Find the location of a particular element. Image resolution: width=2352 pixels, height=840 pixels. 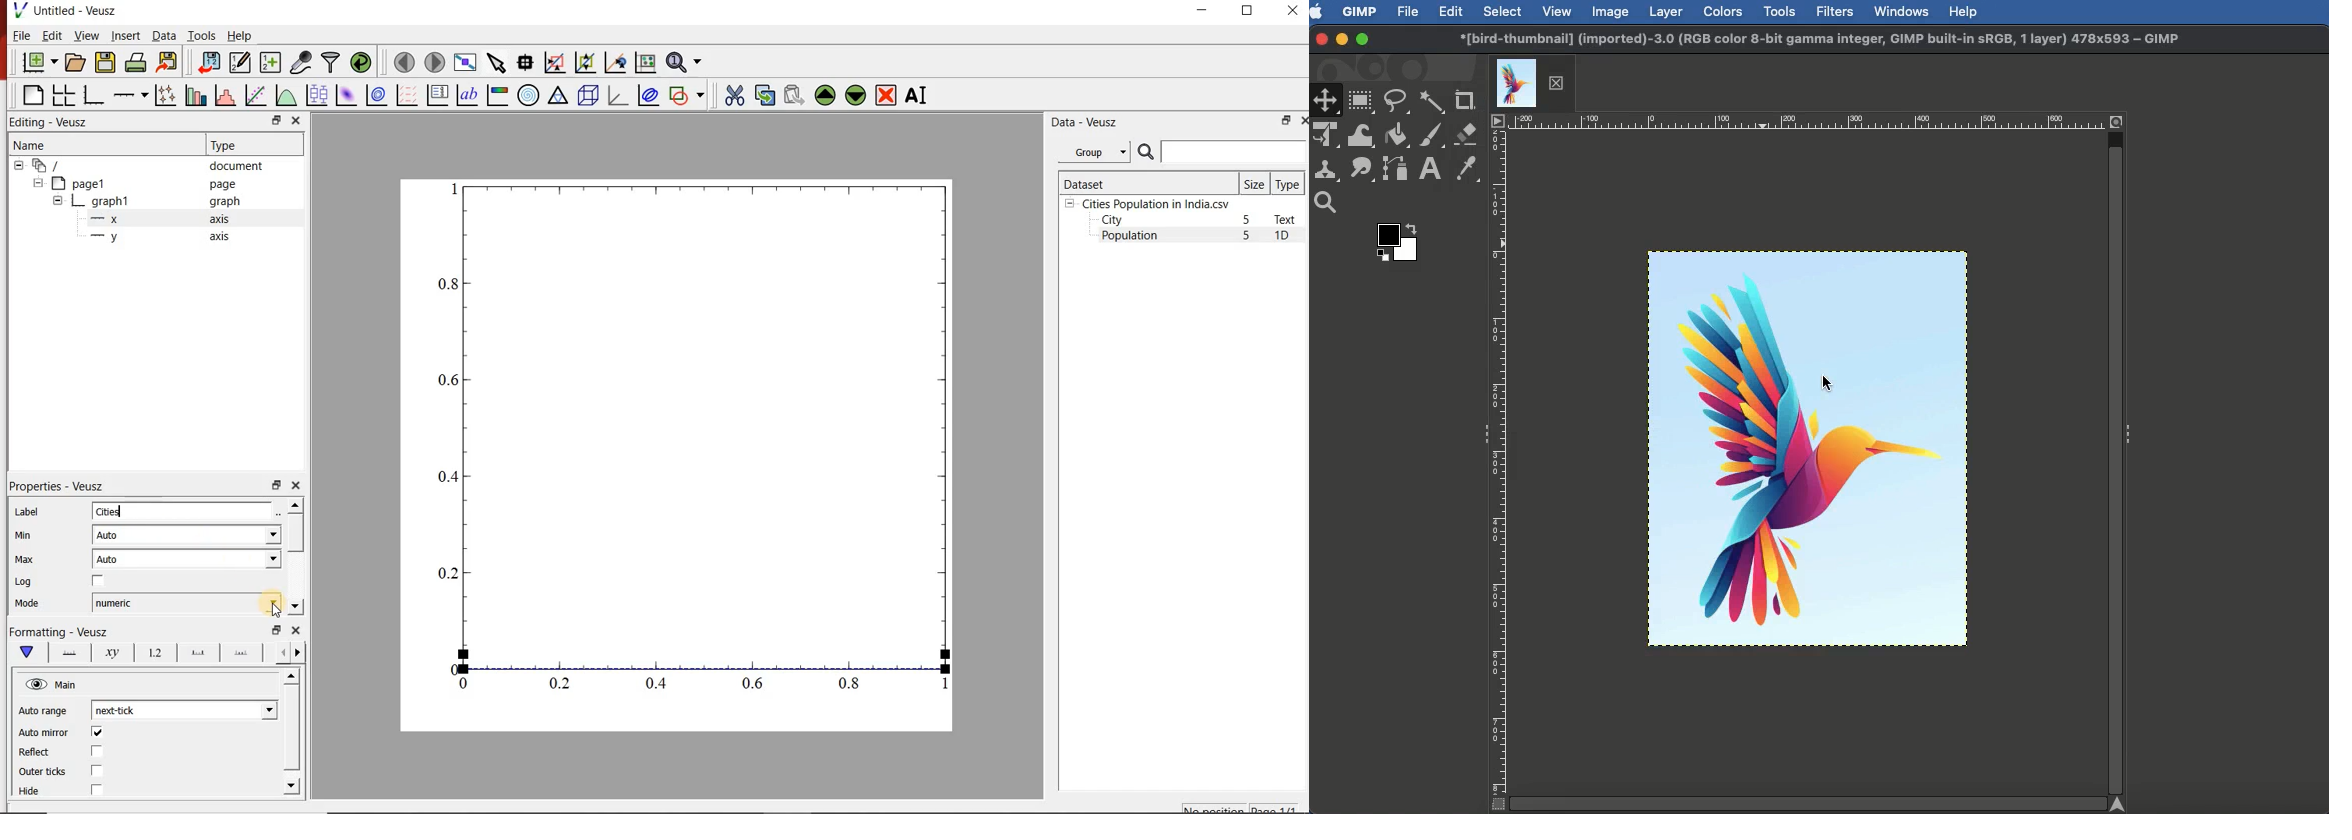

next-tick is located at coordinates (183, 710).